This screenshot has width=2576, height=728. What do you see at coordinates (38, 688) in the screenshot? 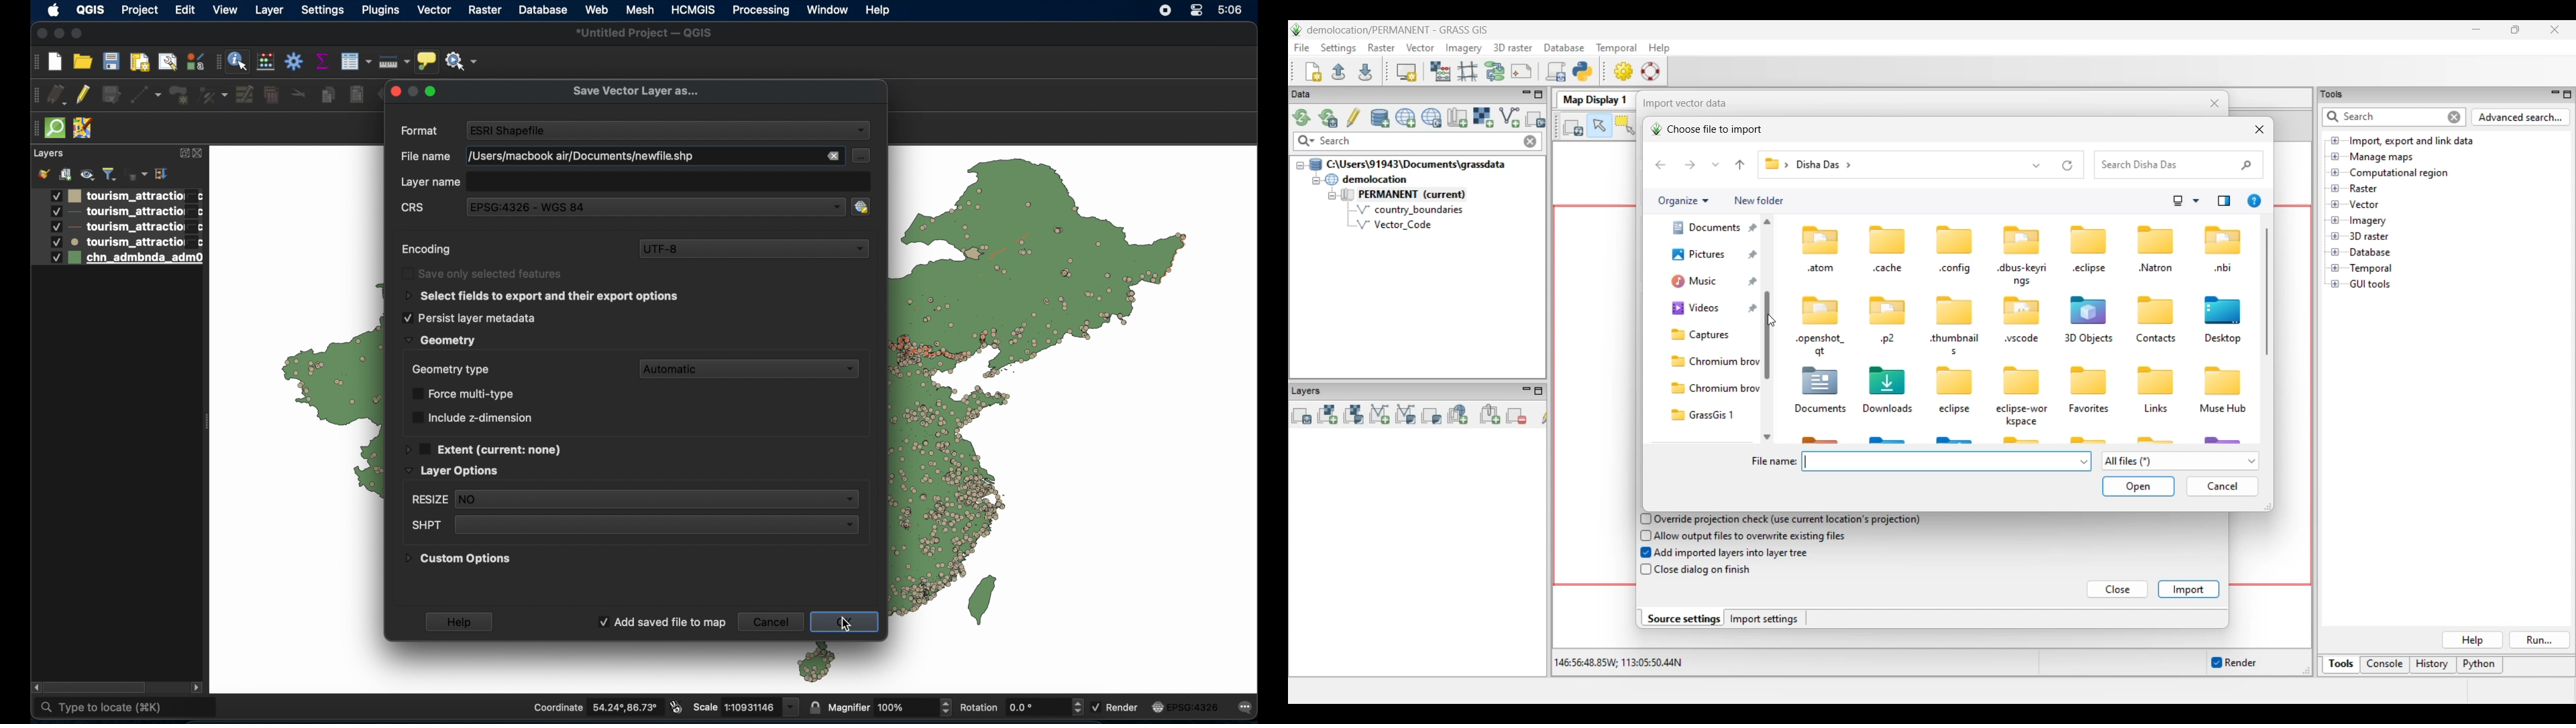
I see `scroll left arrow` at bounding box center [38, 688].